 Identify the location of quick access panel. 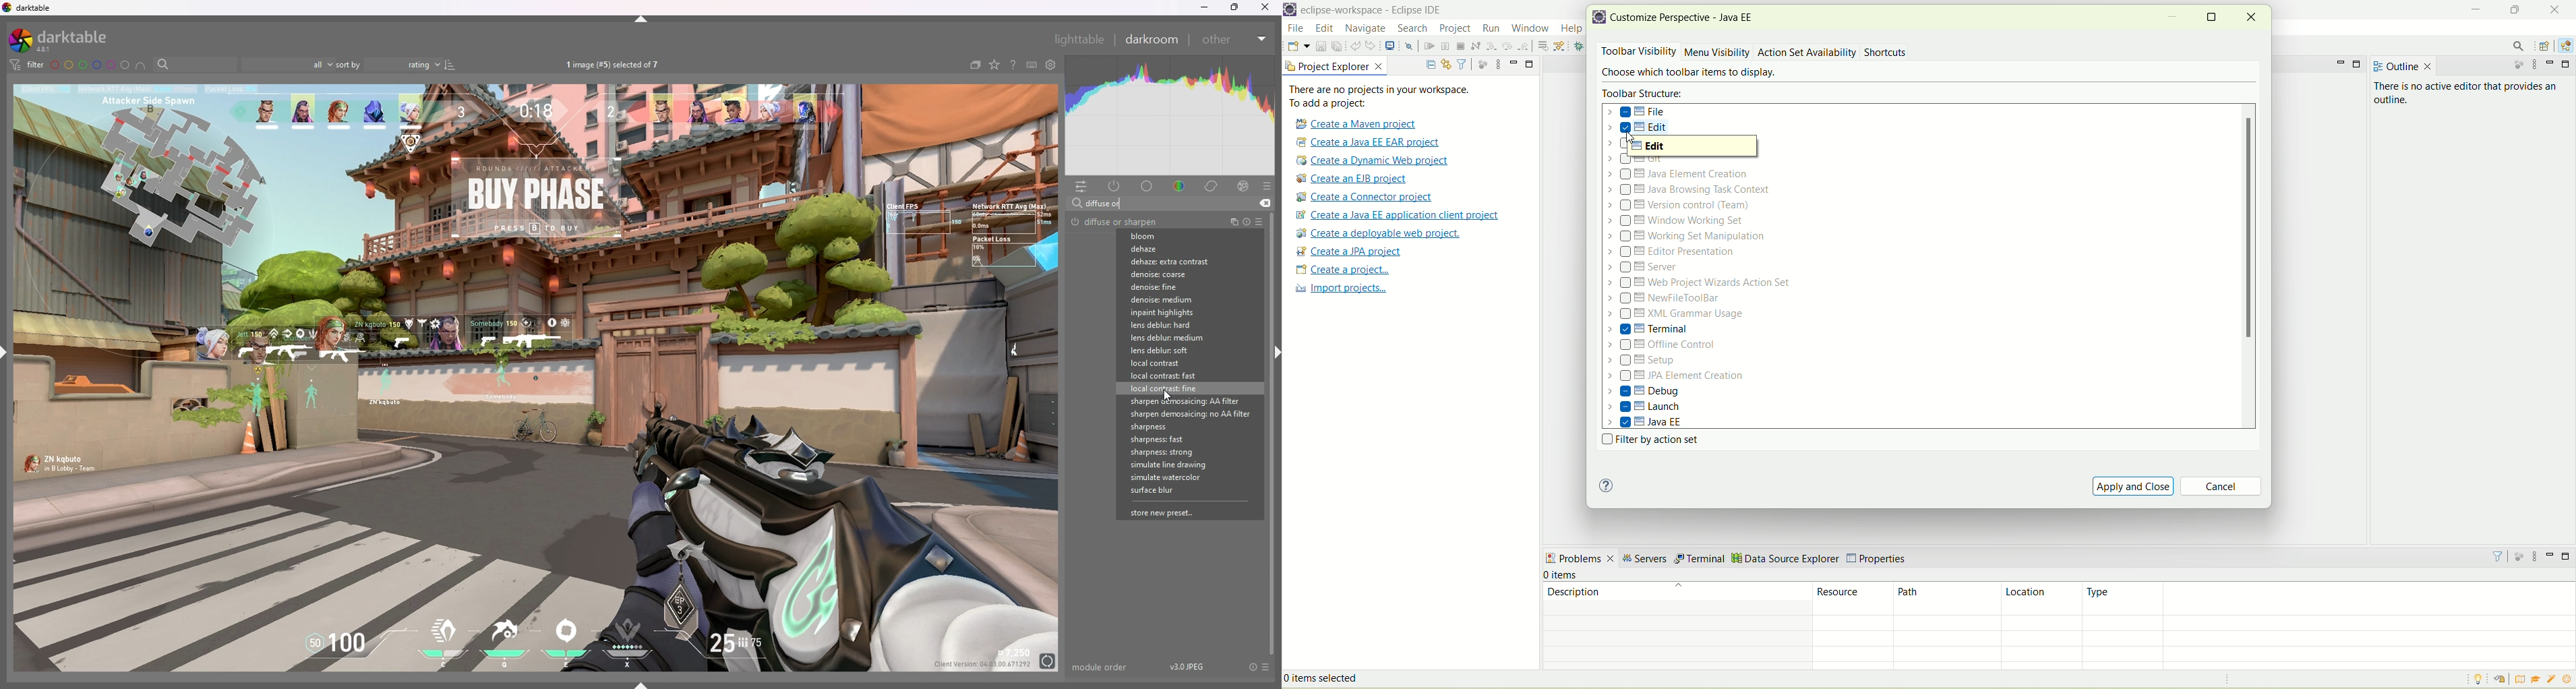
(1082, 186).